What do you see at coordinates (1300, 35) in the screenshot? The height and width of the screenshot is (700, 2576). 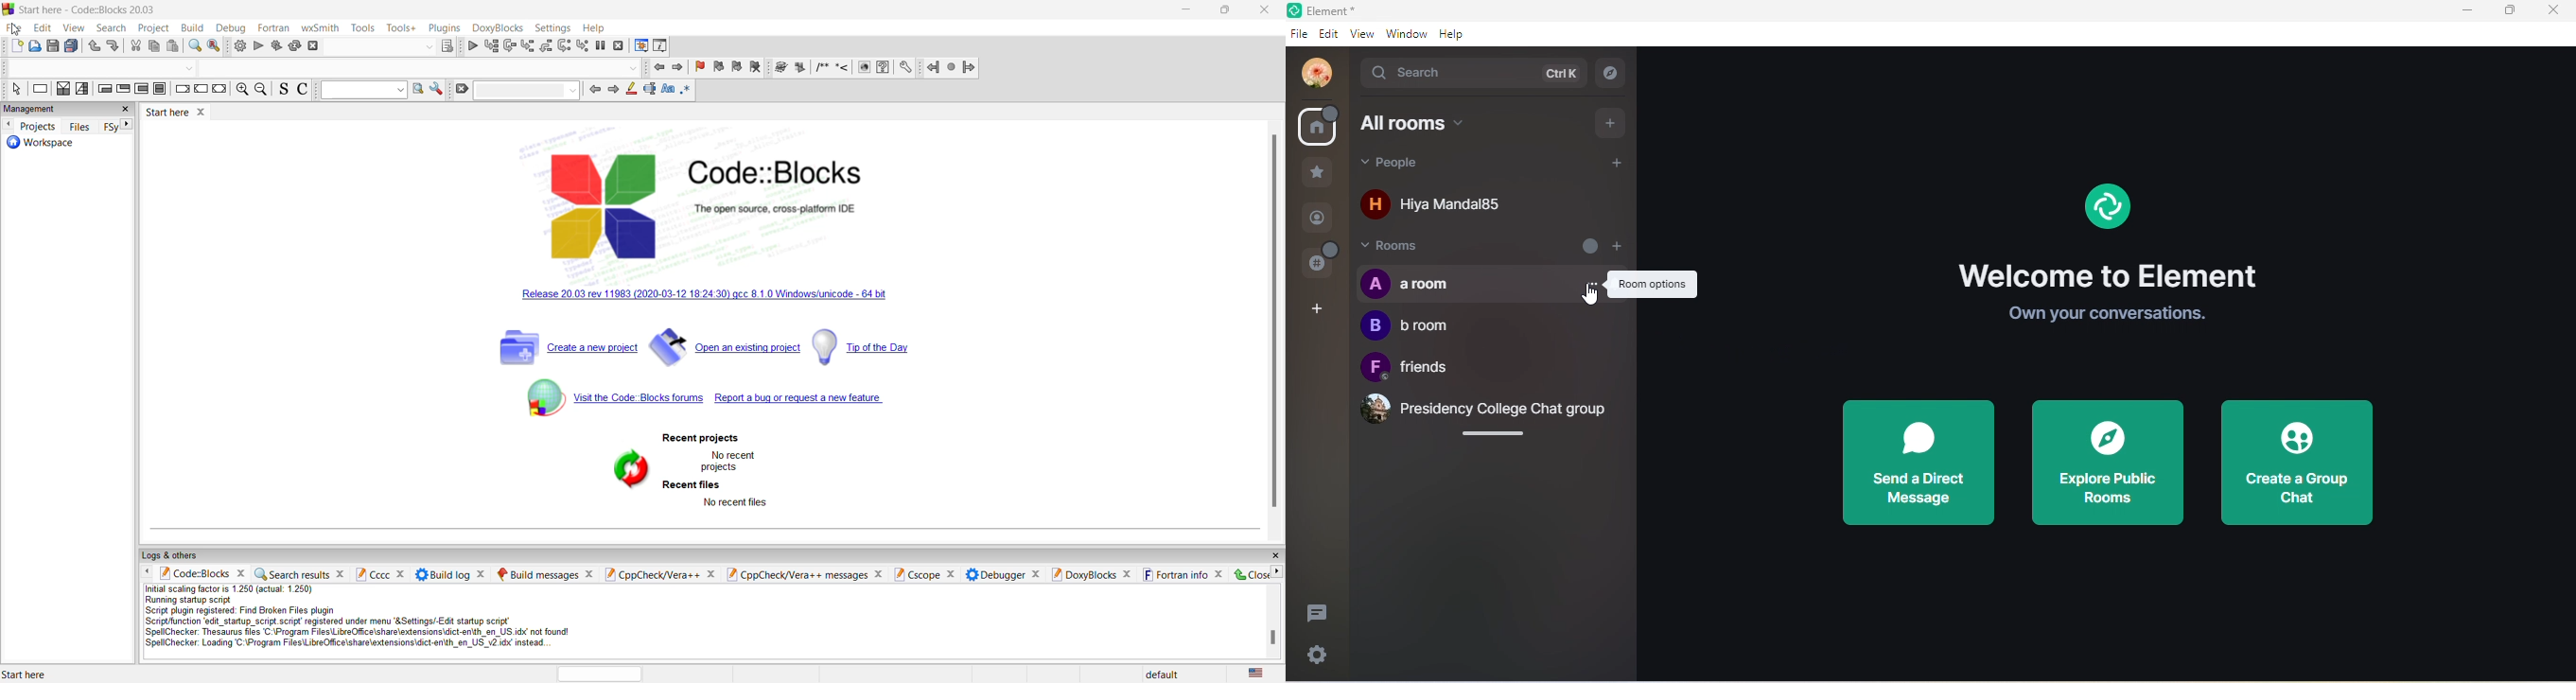 I see `file` at bounding box center [1300, 35].